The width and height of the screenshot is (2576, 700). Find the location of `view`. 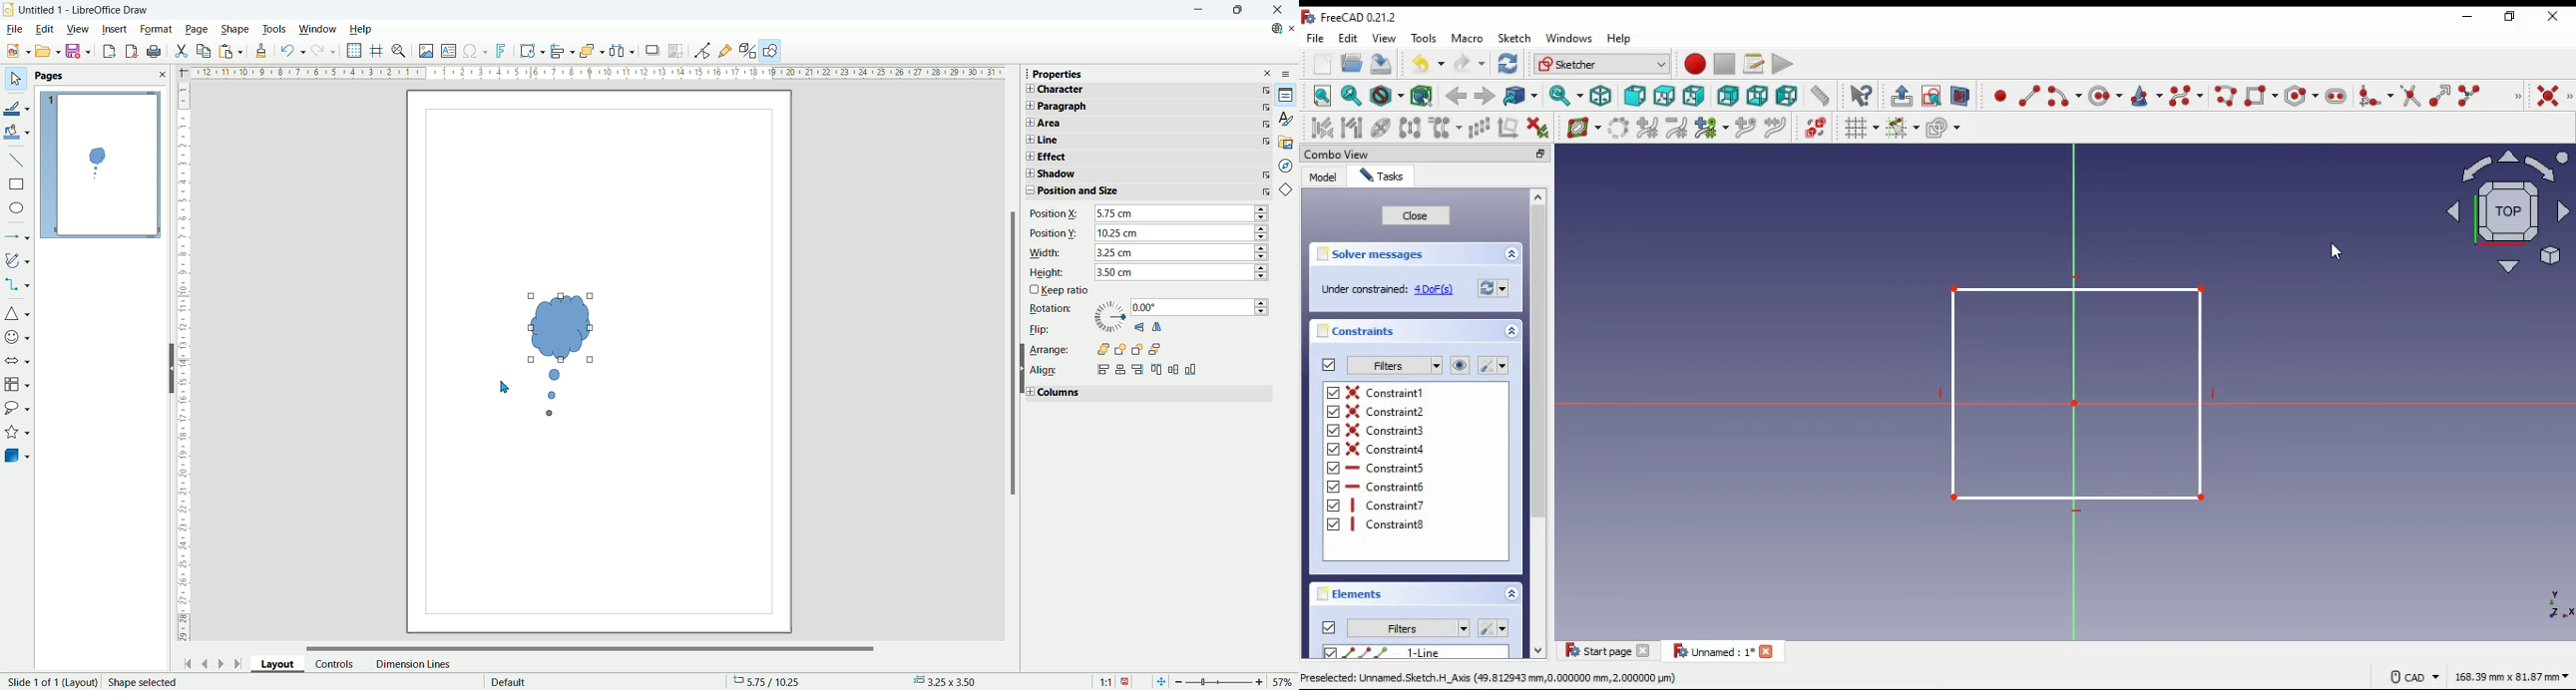

view is located at coordinates (79, 28).